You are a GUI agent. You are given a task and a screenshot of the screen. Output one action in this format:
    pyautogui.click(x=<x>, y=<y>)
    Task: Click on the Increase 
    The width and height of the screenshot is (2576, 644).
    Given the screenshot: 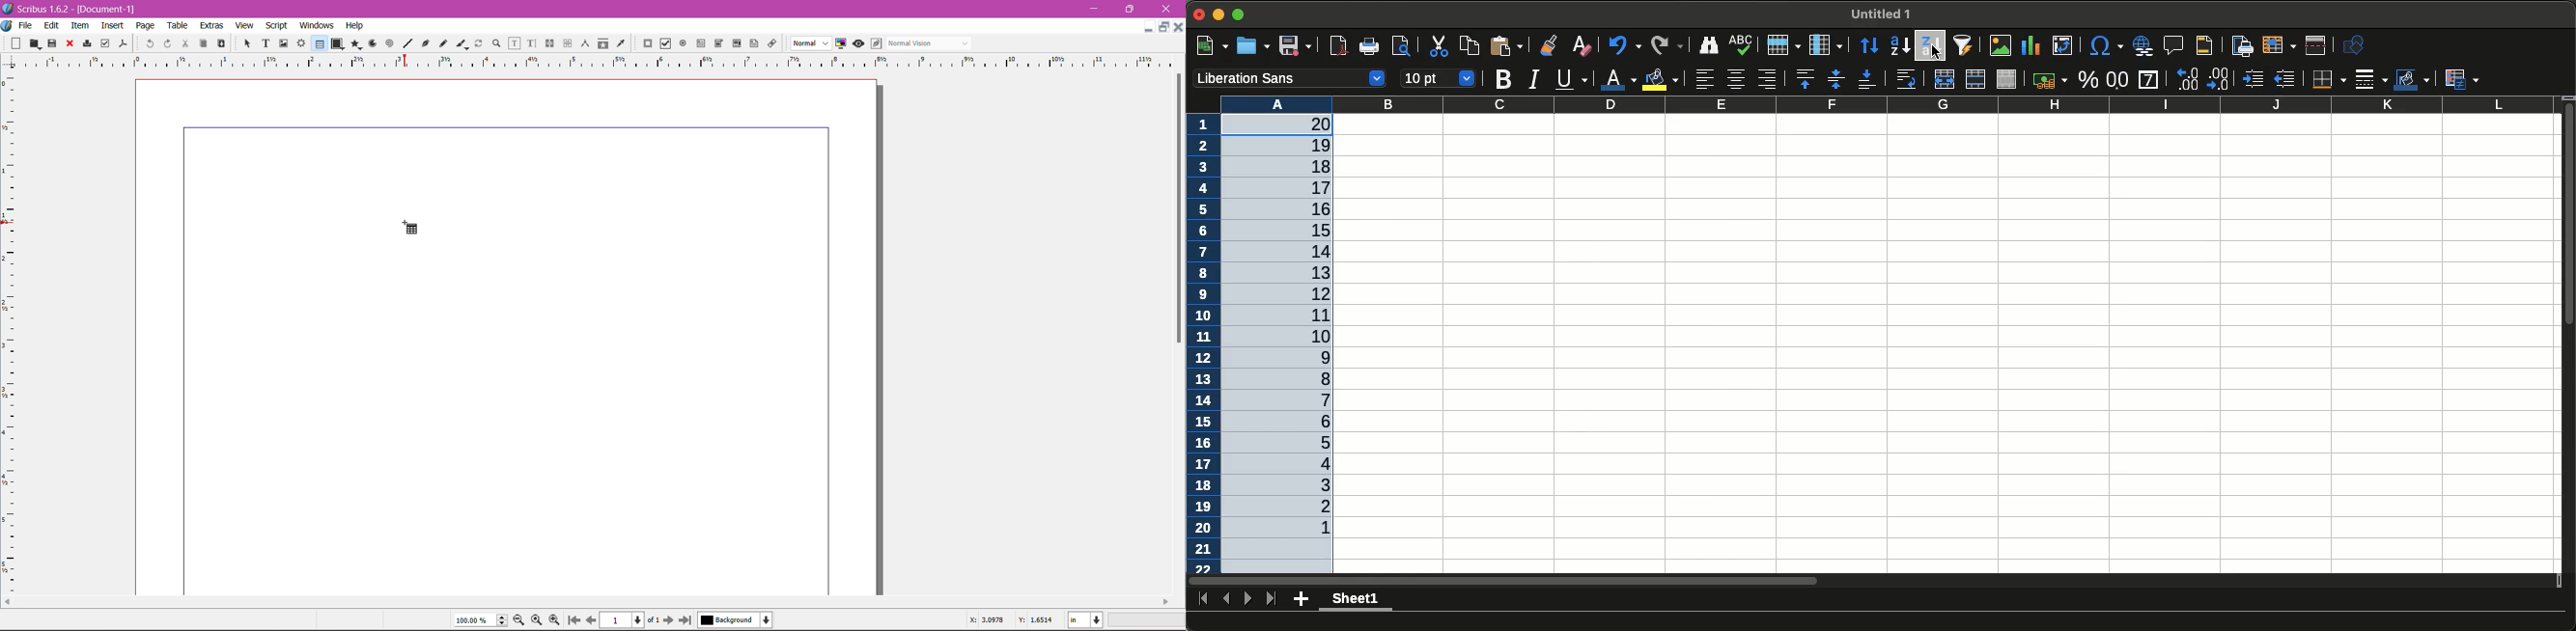 What is the action you would take?
    pyautogui.click(x=2254, y=80)
    